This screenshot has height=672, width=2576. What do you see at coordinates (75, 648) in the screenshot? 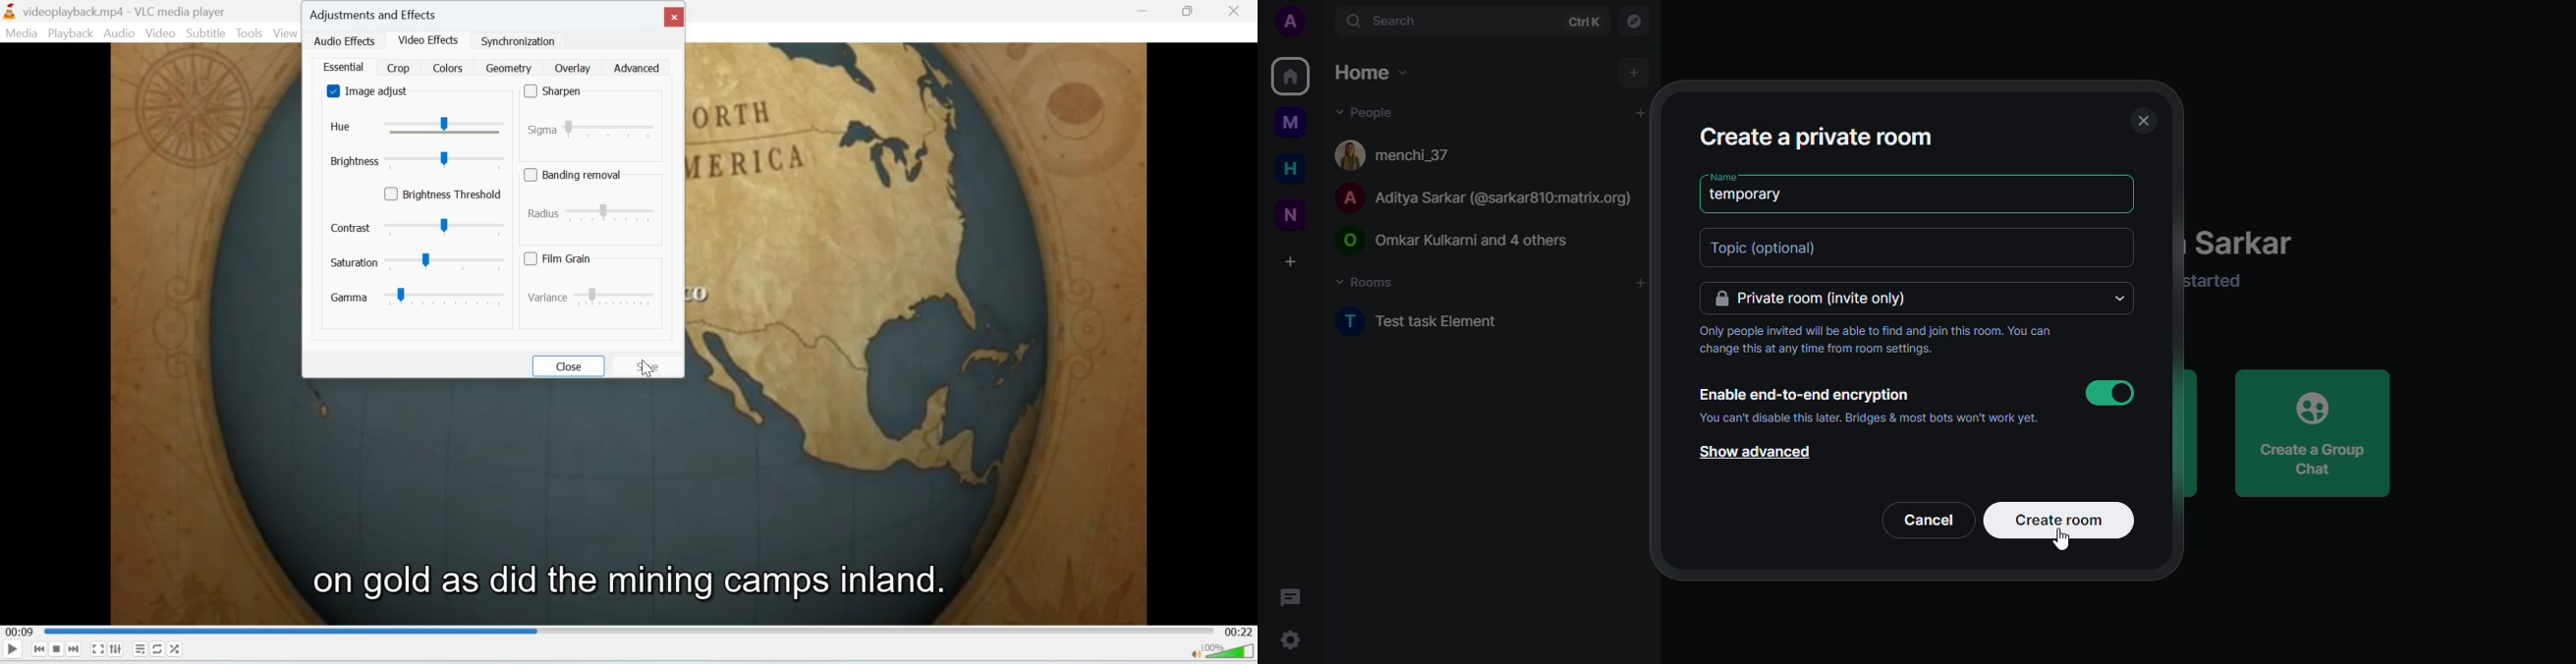
I see `Seek forward` at bounding box center [75, 648].